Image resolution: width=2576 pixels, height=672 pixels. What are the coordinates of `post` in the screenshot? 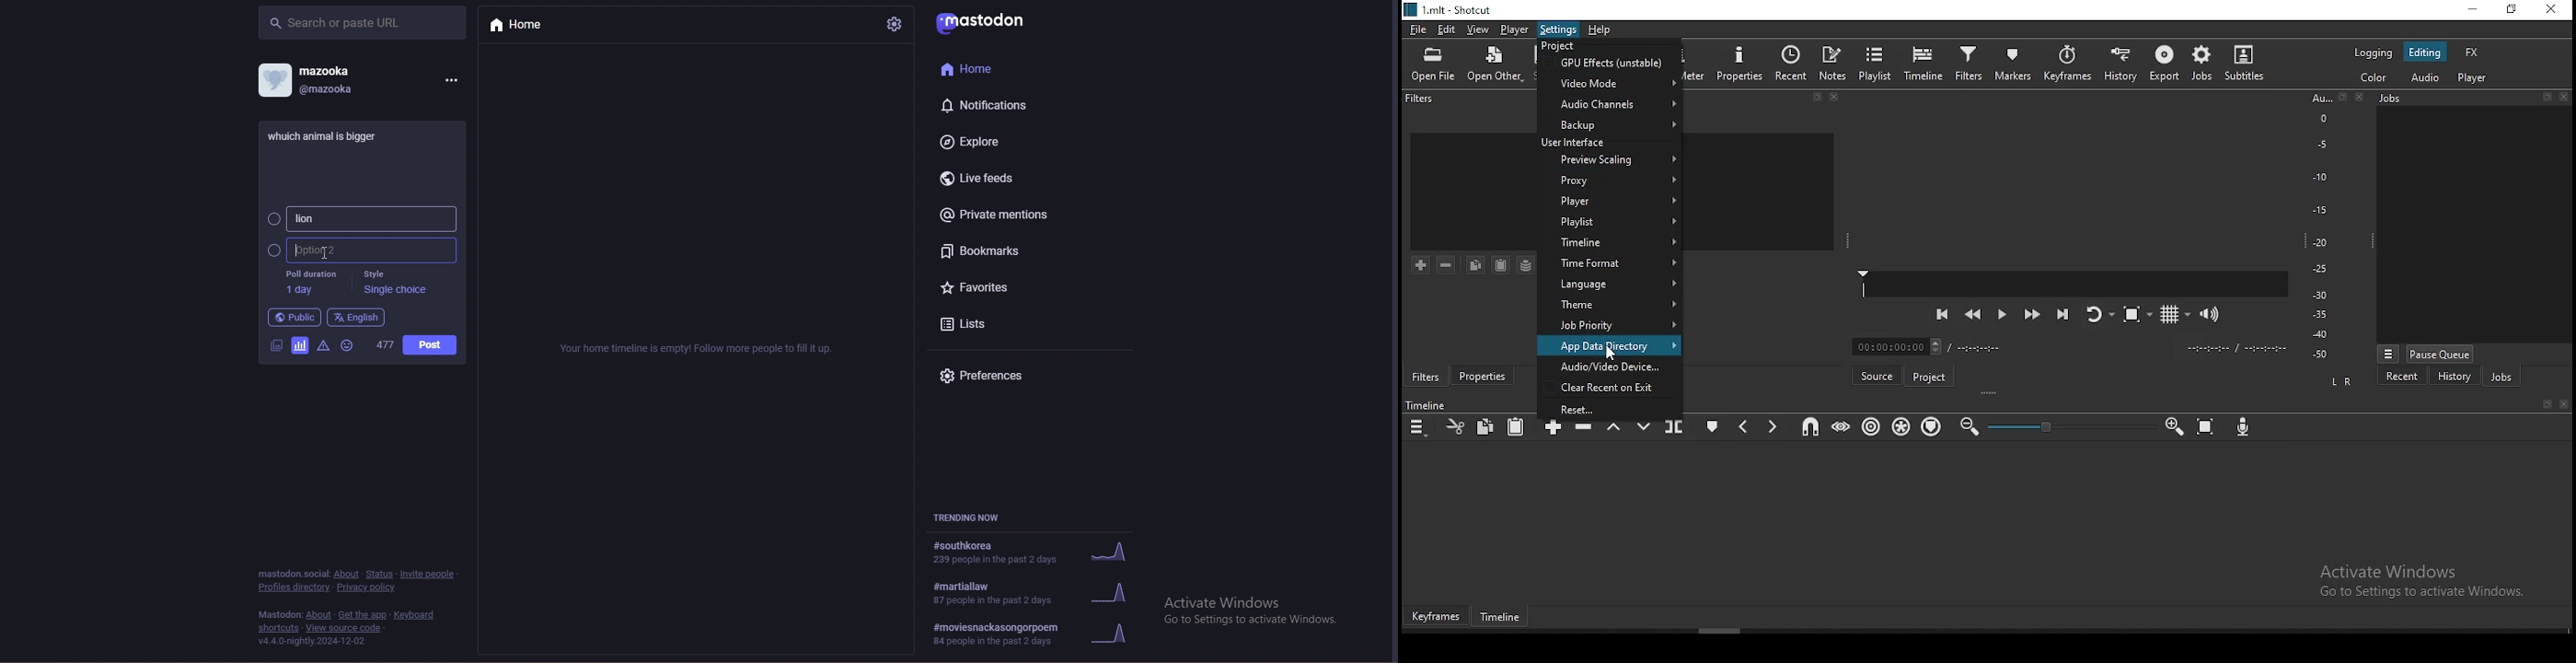 It's located at (330, 135).